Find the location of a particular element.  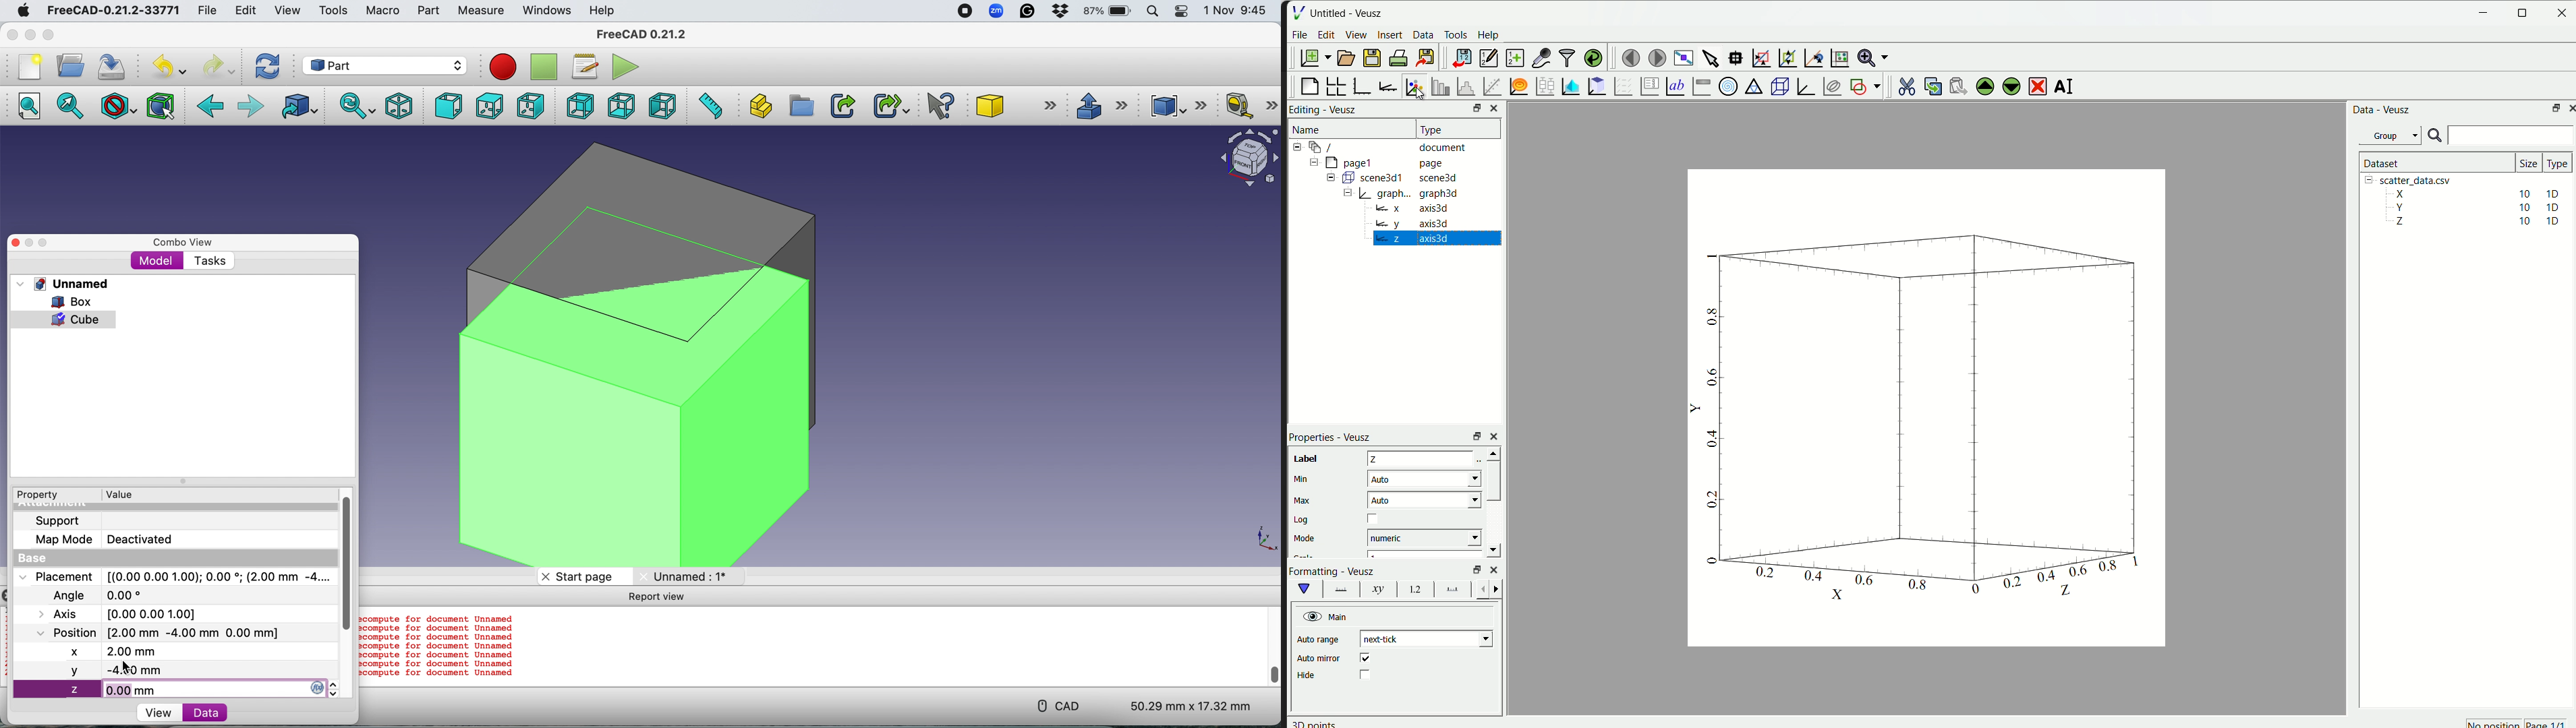

View is located at coordinates (287, 10).